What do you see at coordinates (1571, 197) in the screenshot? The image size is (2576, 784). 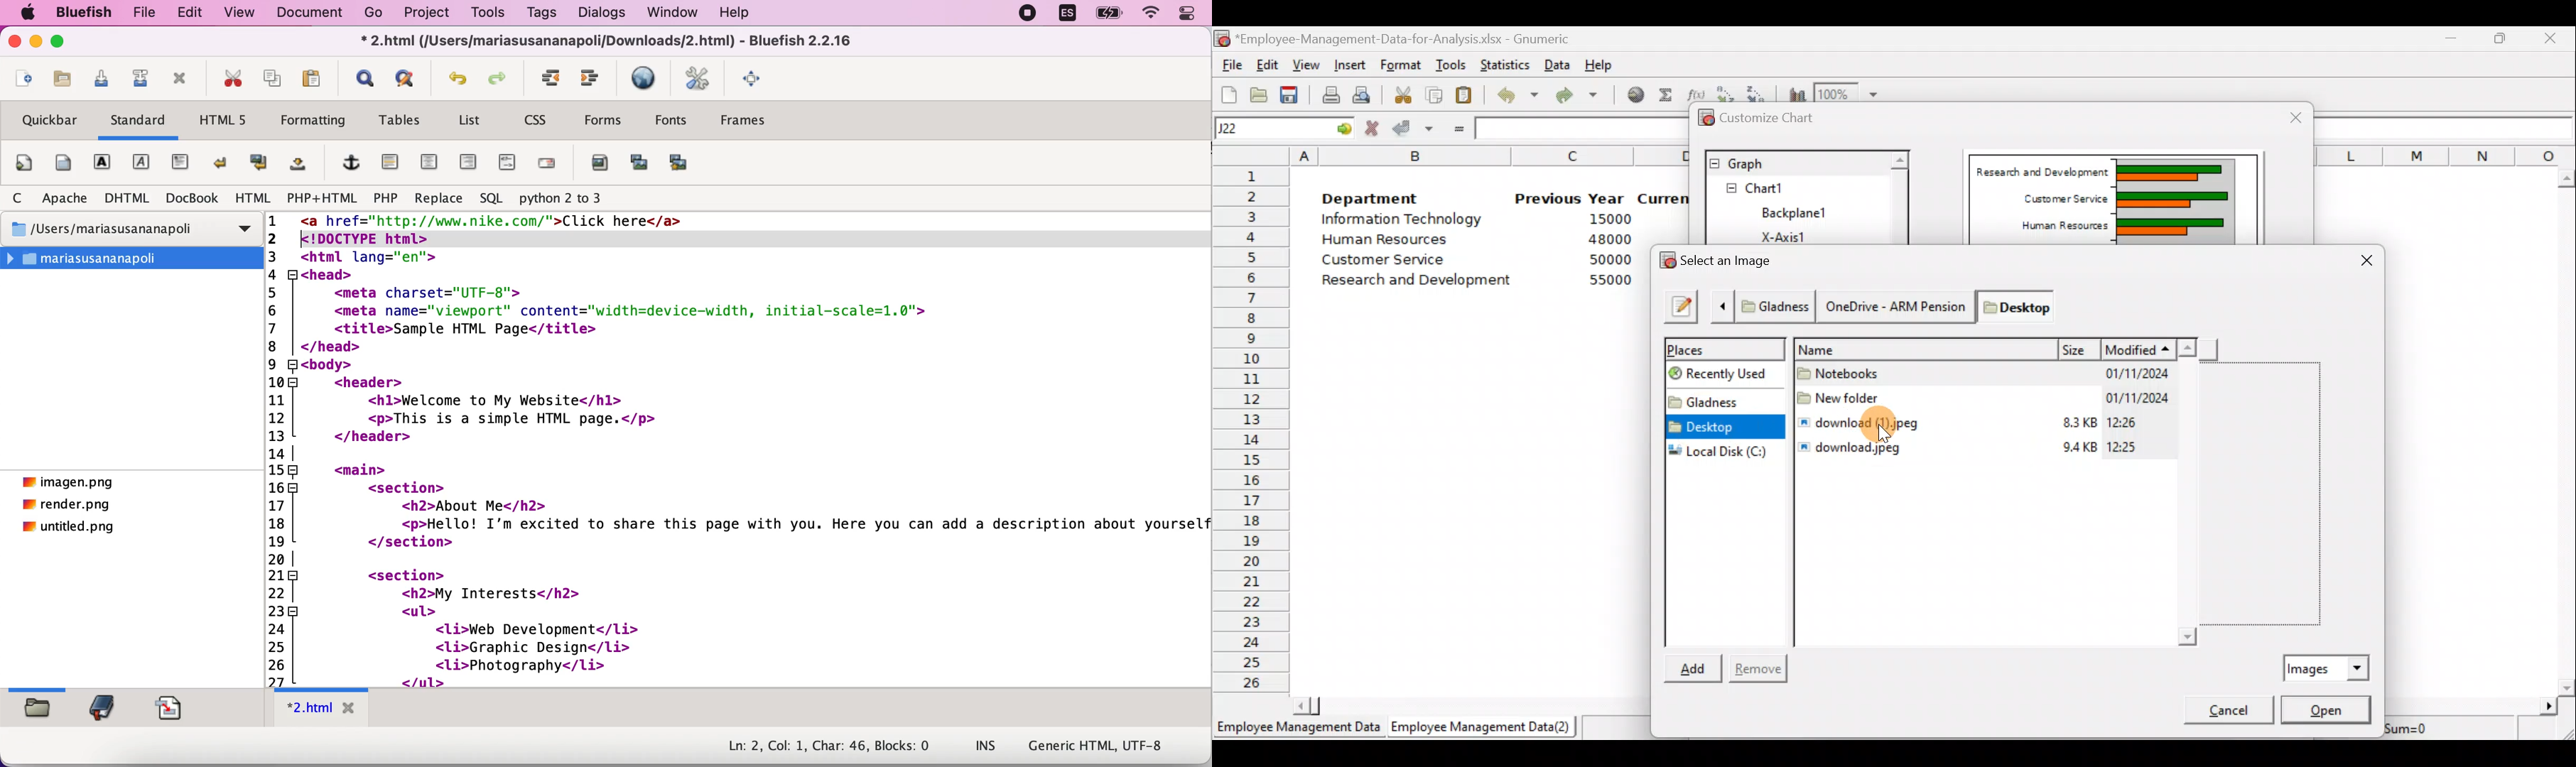 I see `Previous Year` at bounding box center [1571, 197].